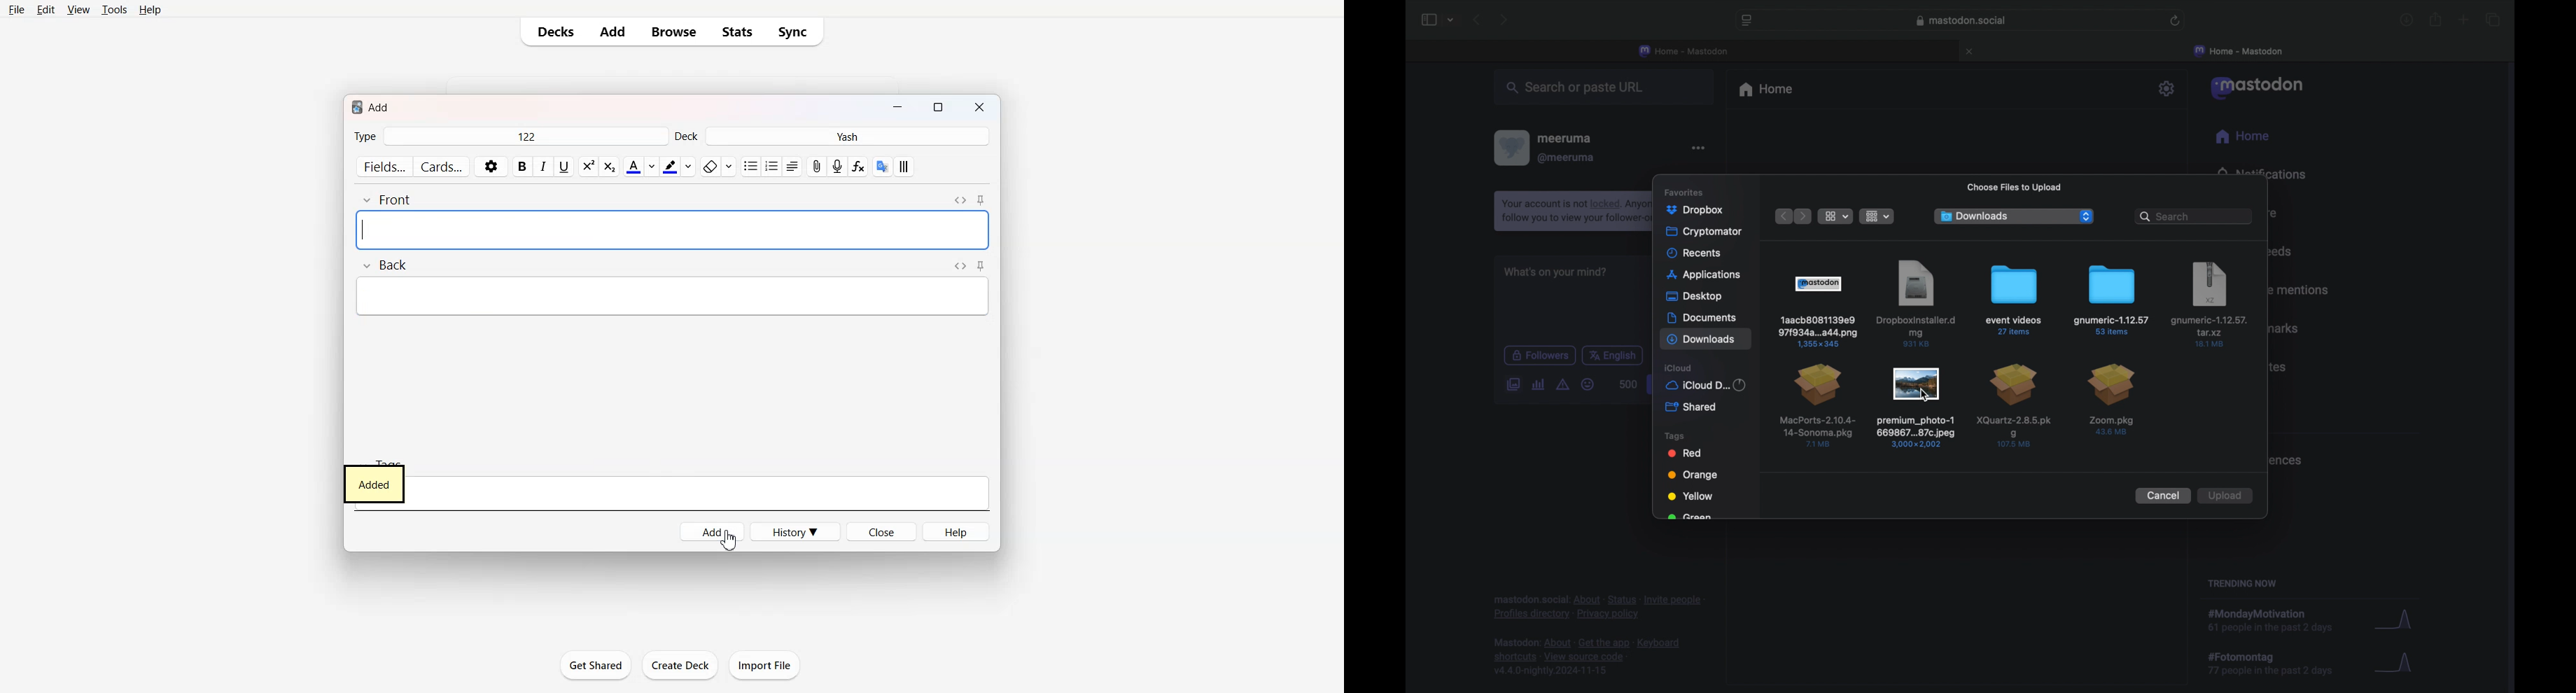 The image size is (2576, 700). Describe the element at coordinates (956, 531) in the screenshot. I see `Help` at that location.